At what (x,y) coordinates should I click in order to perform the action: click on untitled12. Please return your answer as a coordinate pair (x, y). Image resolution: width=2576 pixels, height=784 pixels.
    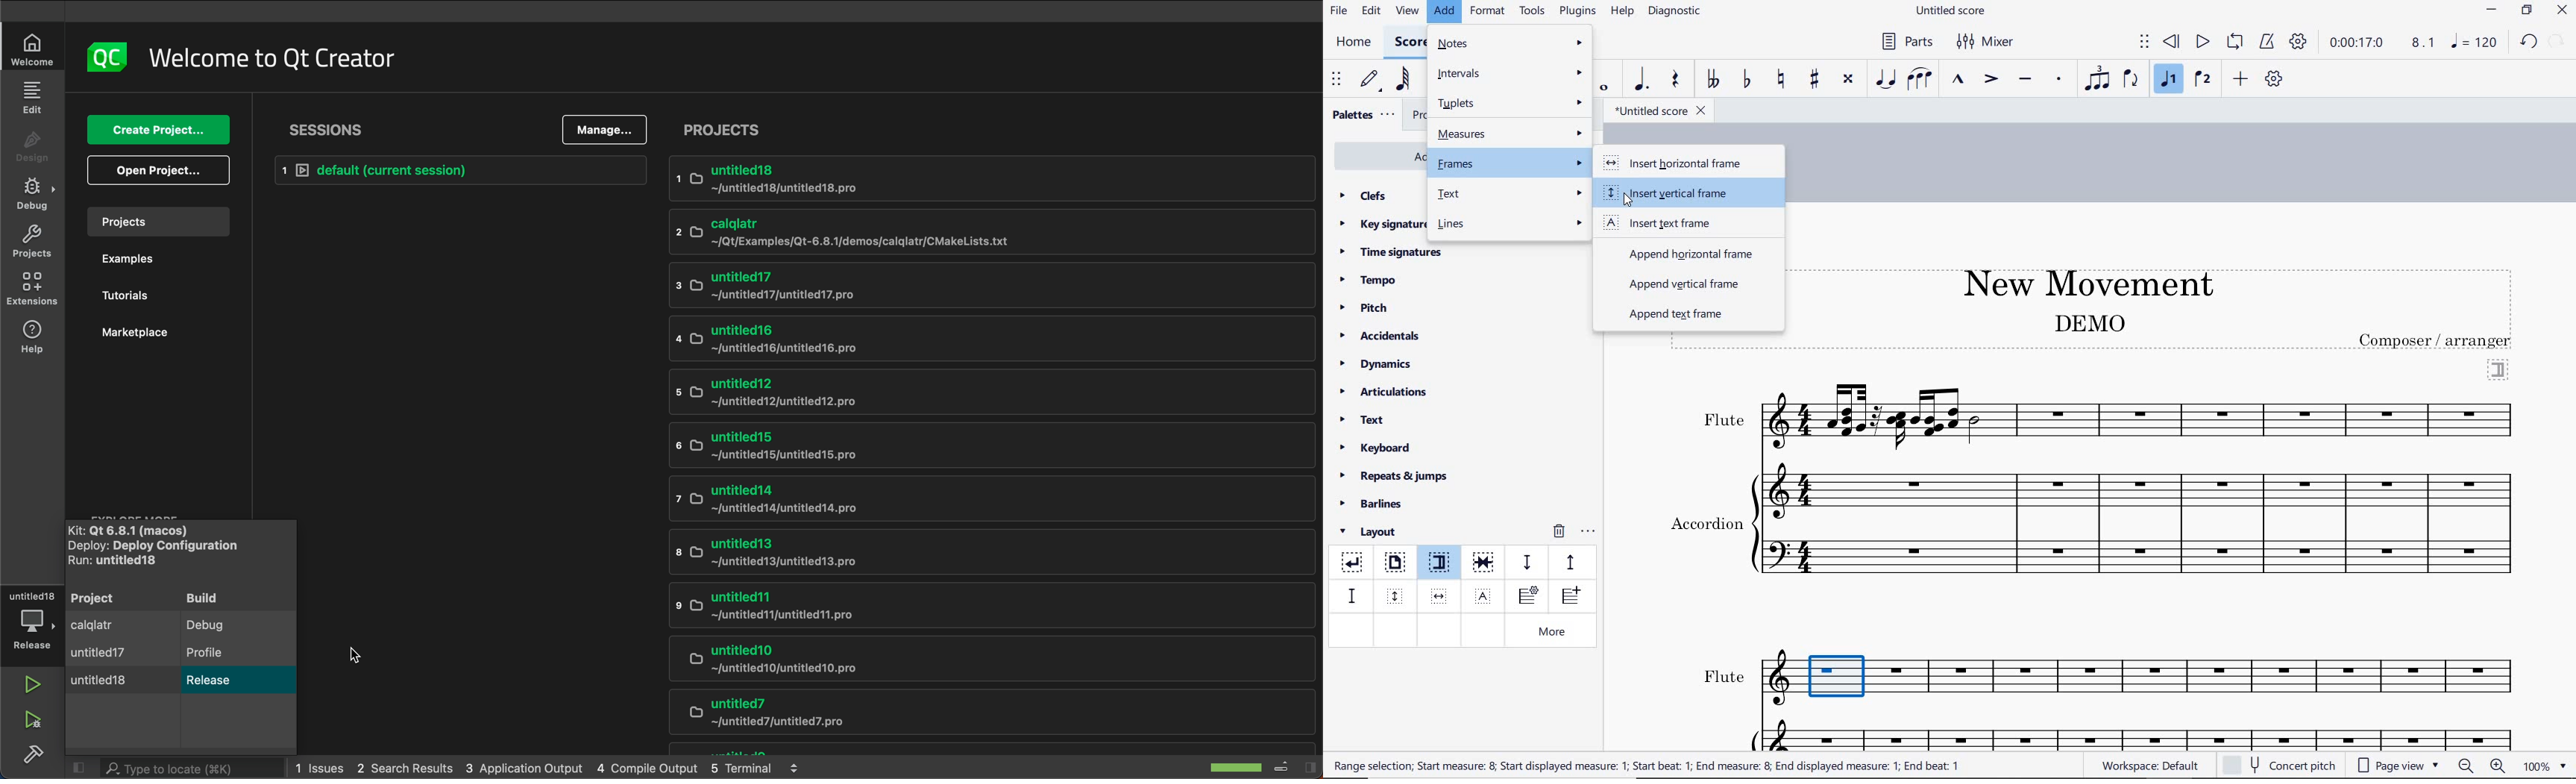
    Looking at the image, I should click on (943, 391).